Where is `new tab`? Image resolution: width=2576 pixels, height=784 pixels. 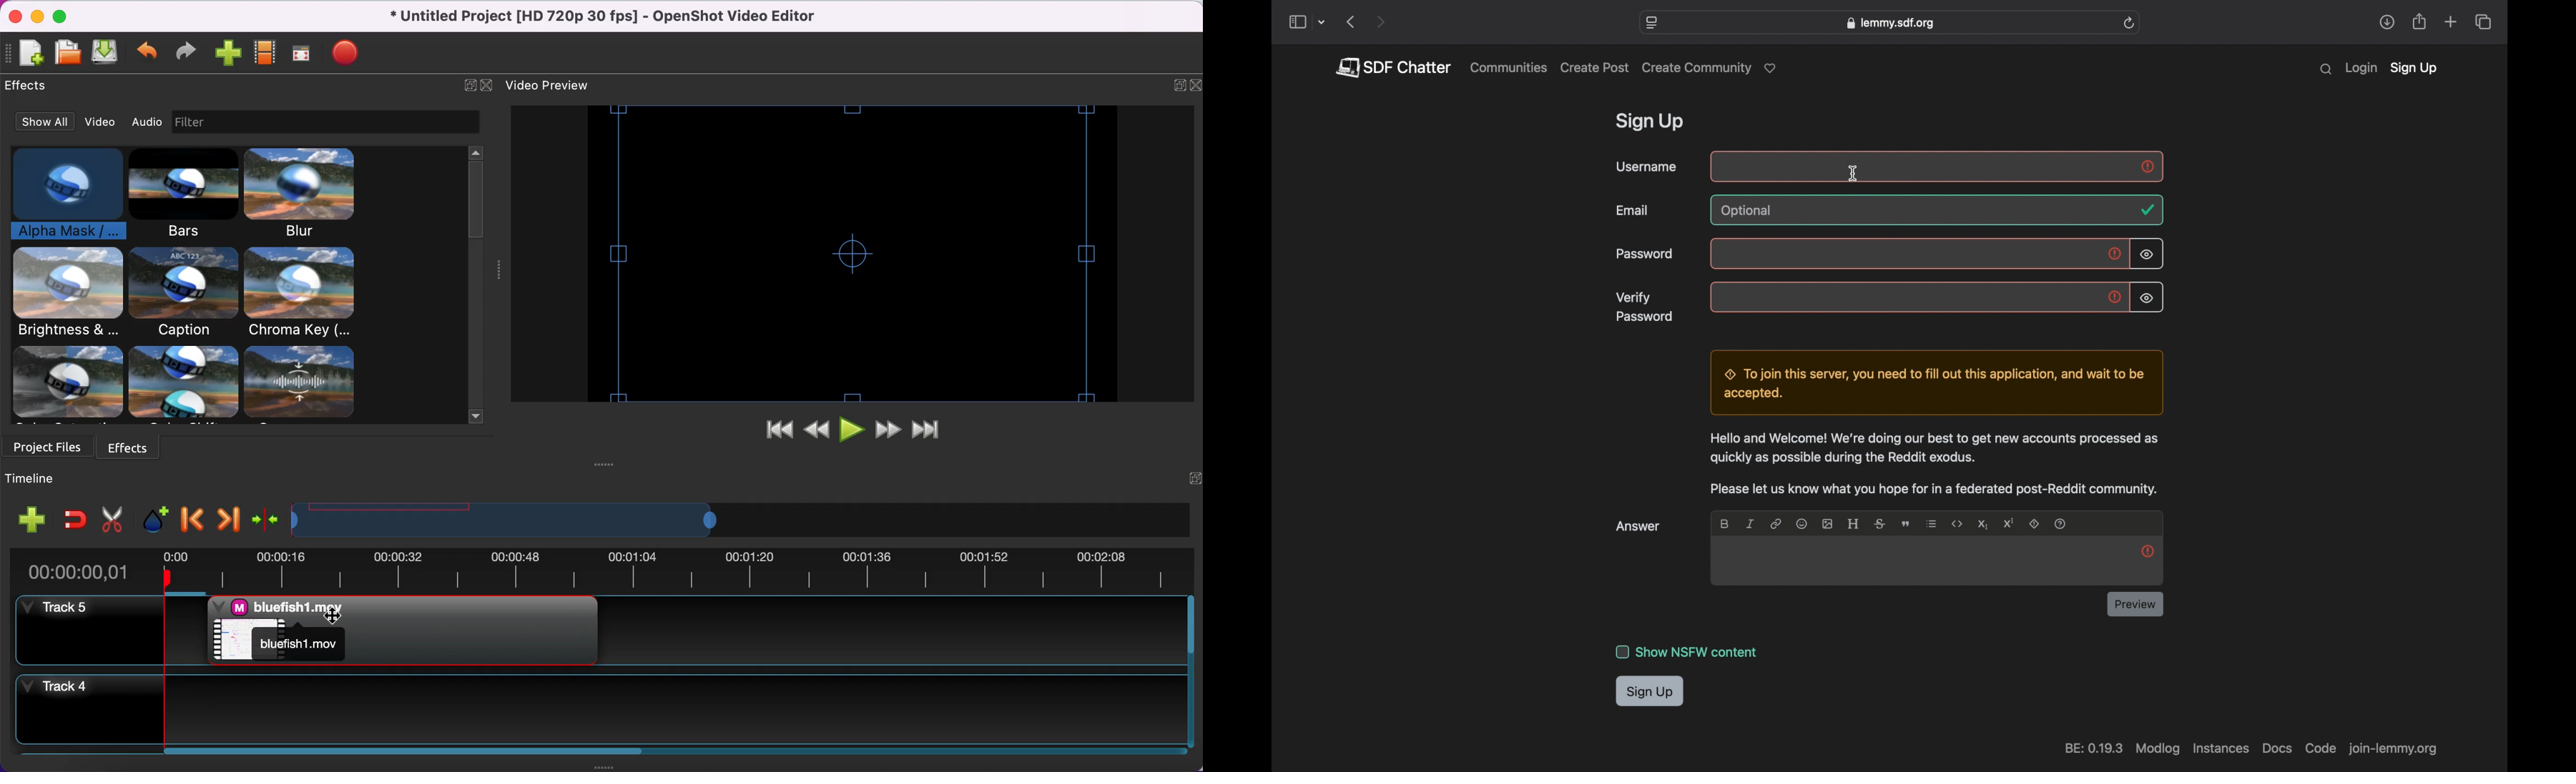 new tab is located at coordinates (2452, 21).